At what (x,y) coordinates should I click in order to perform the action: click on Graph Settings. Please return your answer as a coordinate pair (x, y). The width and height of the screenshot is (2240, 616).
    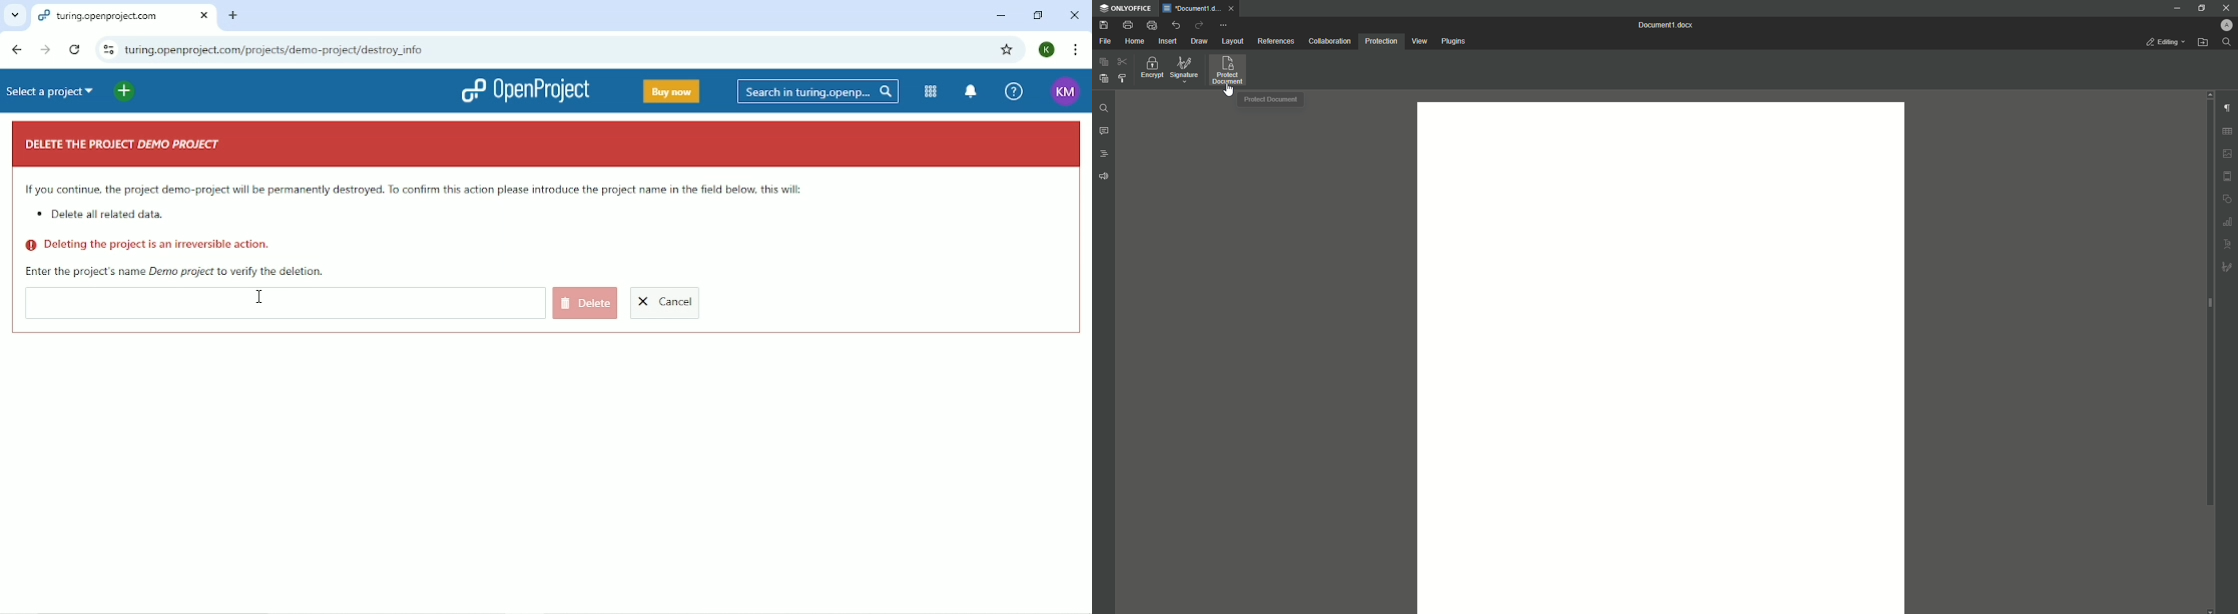
    Looking at the image, I should click on (2229, 222).